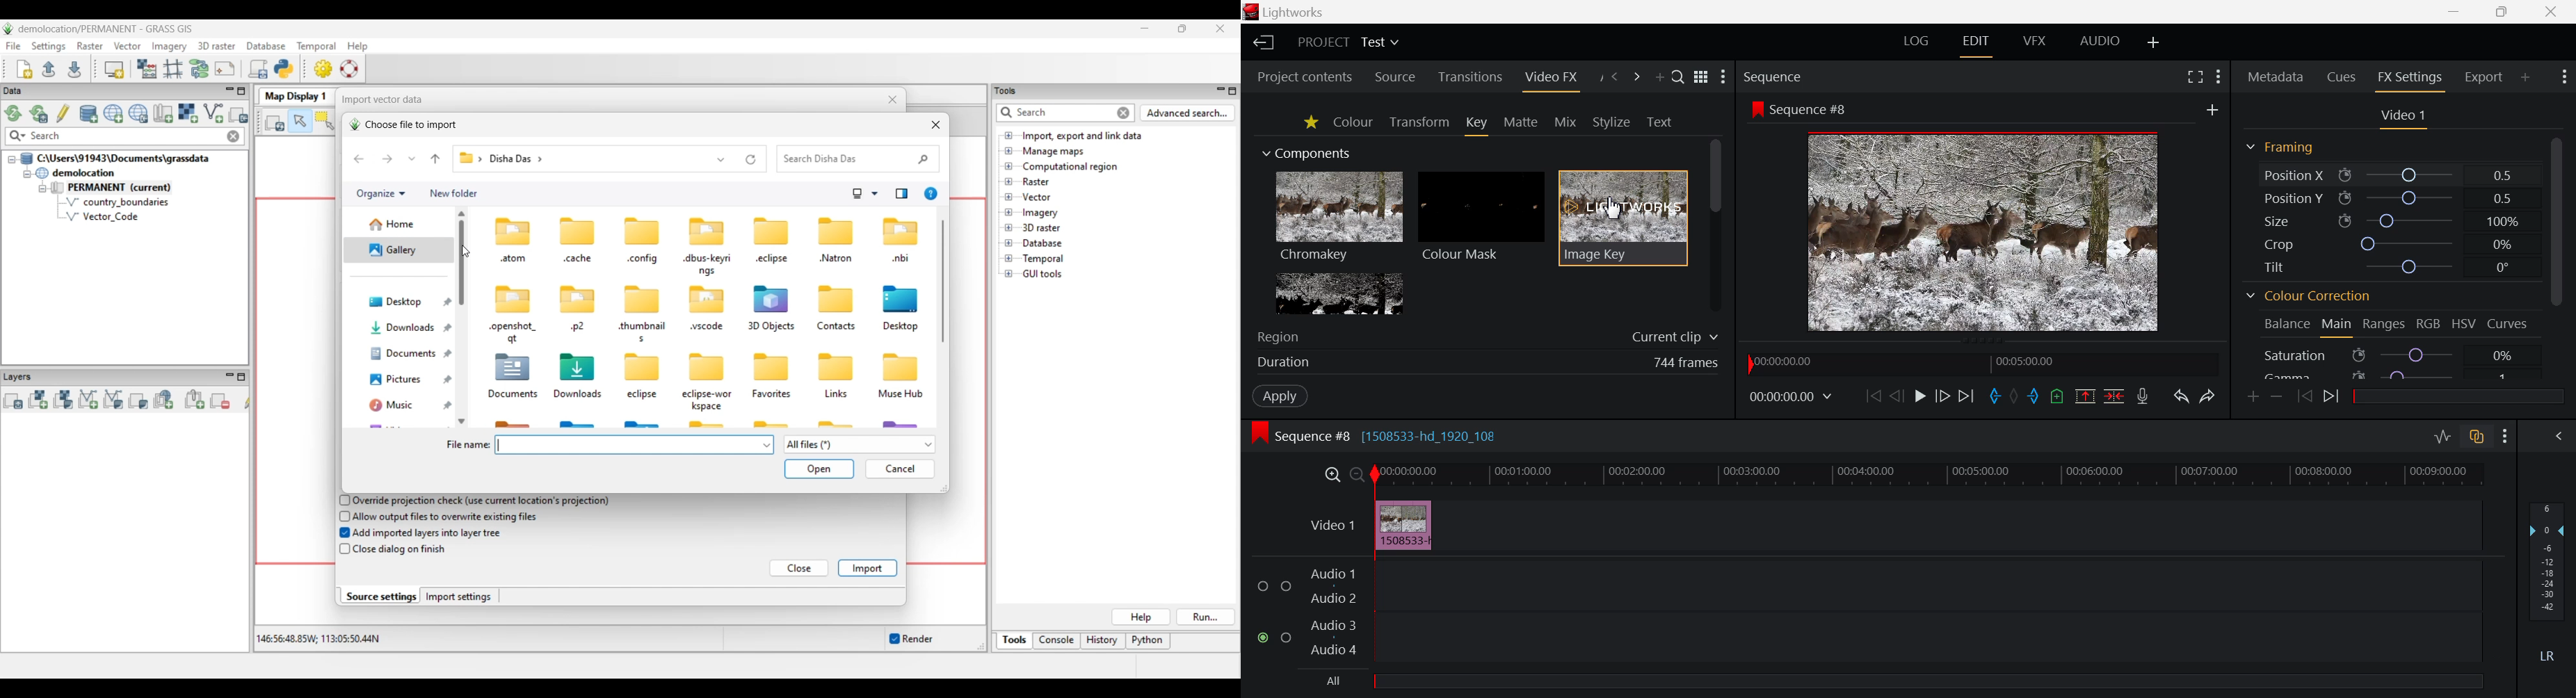 This screenshot has width=2576, height=700. What do you see at coordinates (1348, 42) in the screenshot?
I see `Project Title` at bounding box center [1348, 42].